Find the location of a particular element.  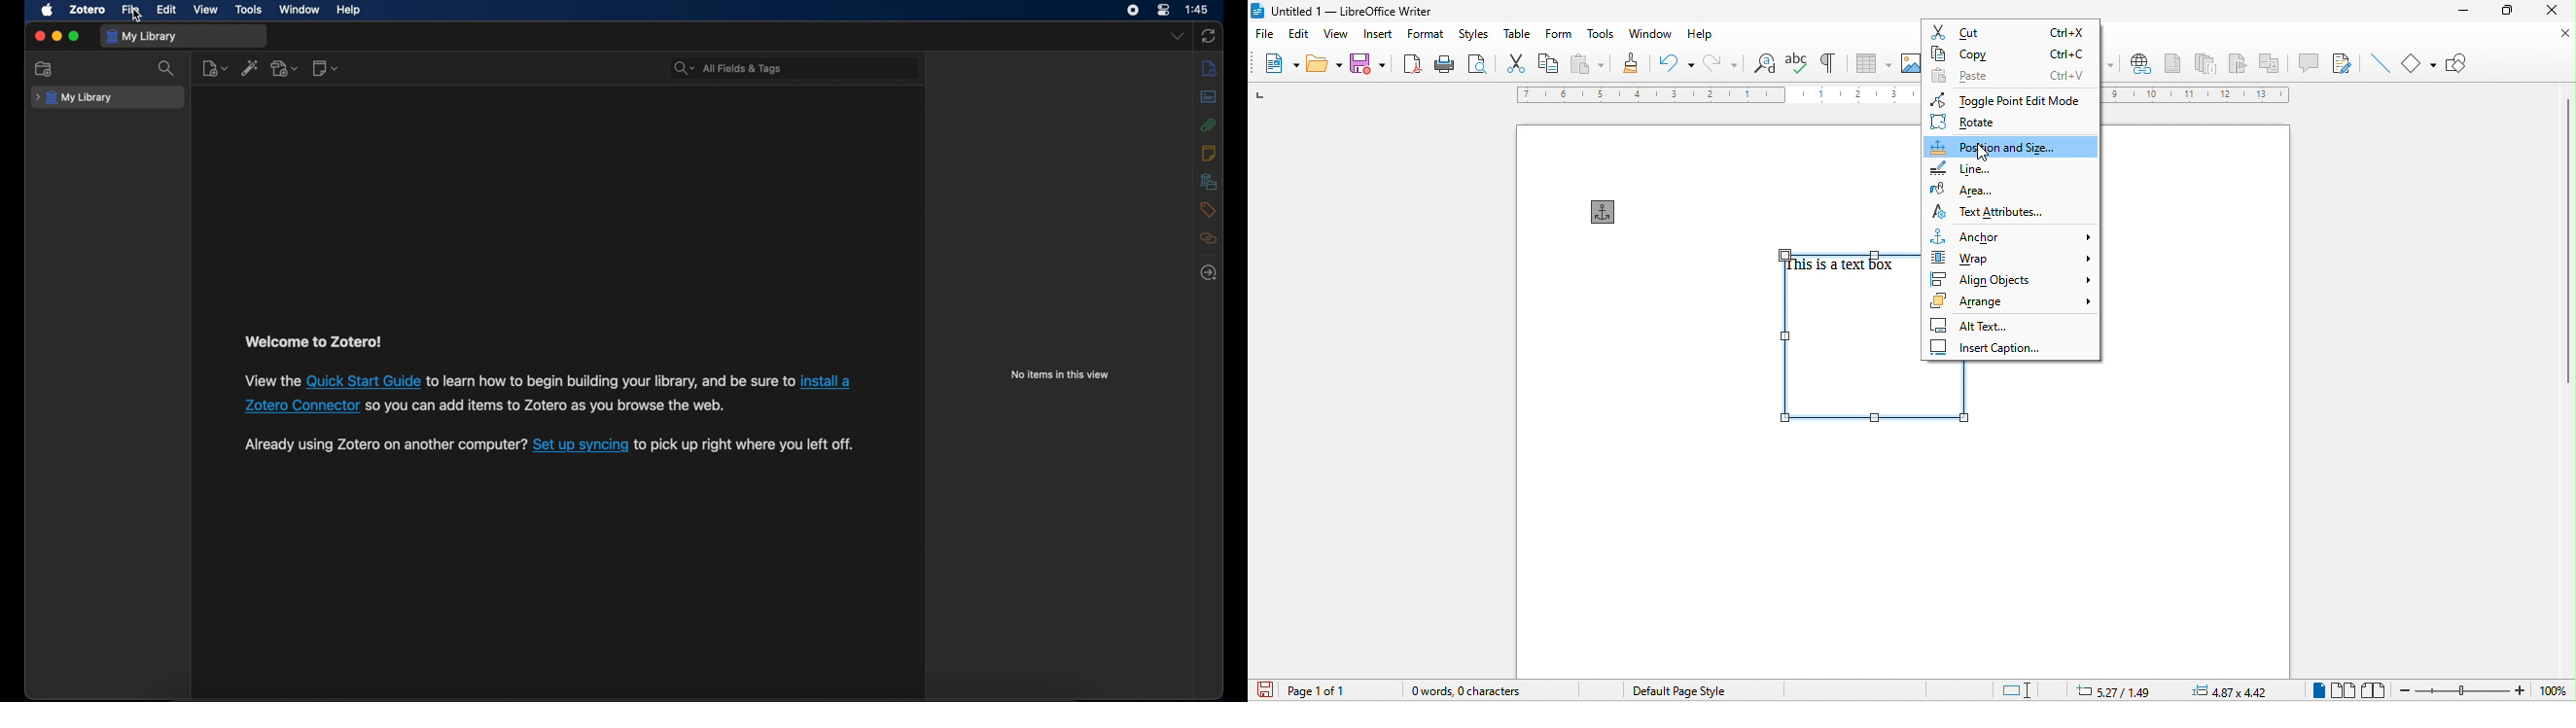

toggle point edit mode is located at coordinates (2007, 99).